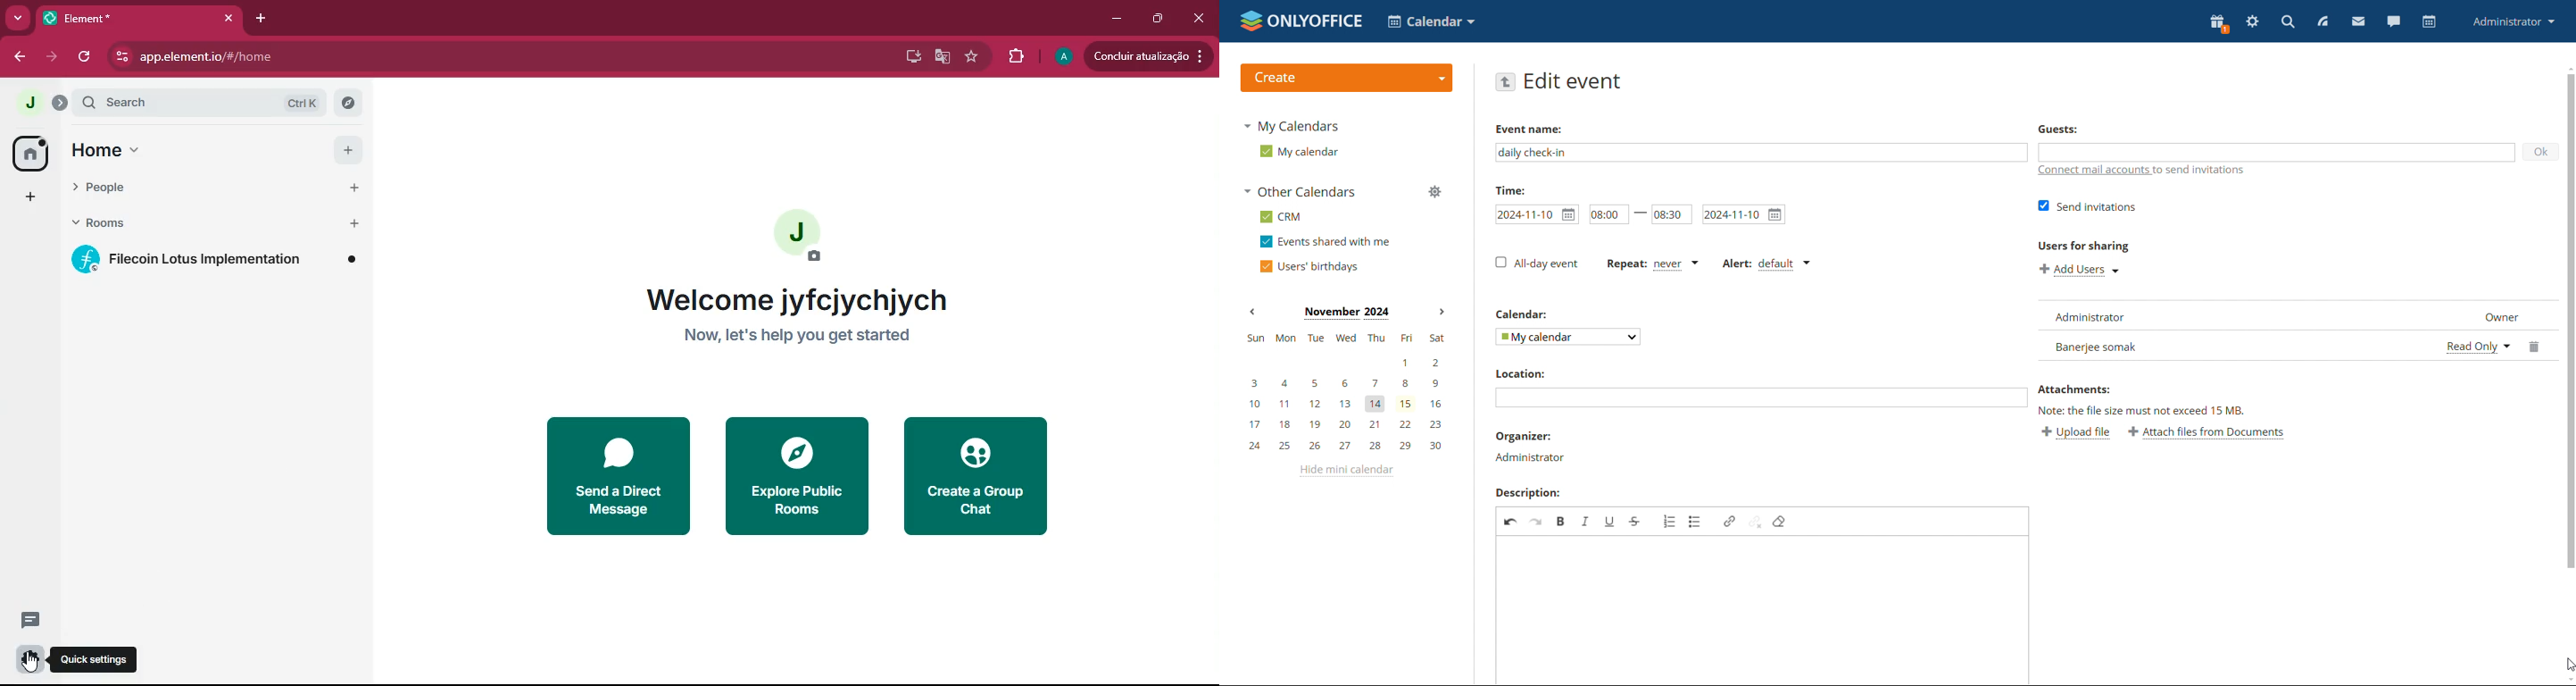 Image resolution: width=2576 pixels, height=700 pixels. Describe the element at coordinates (1574, 82) in the screenshot. I see `edit event` at that location.